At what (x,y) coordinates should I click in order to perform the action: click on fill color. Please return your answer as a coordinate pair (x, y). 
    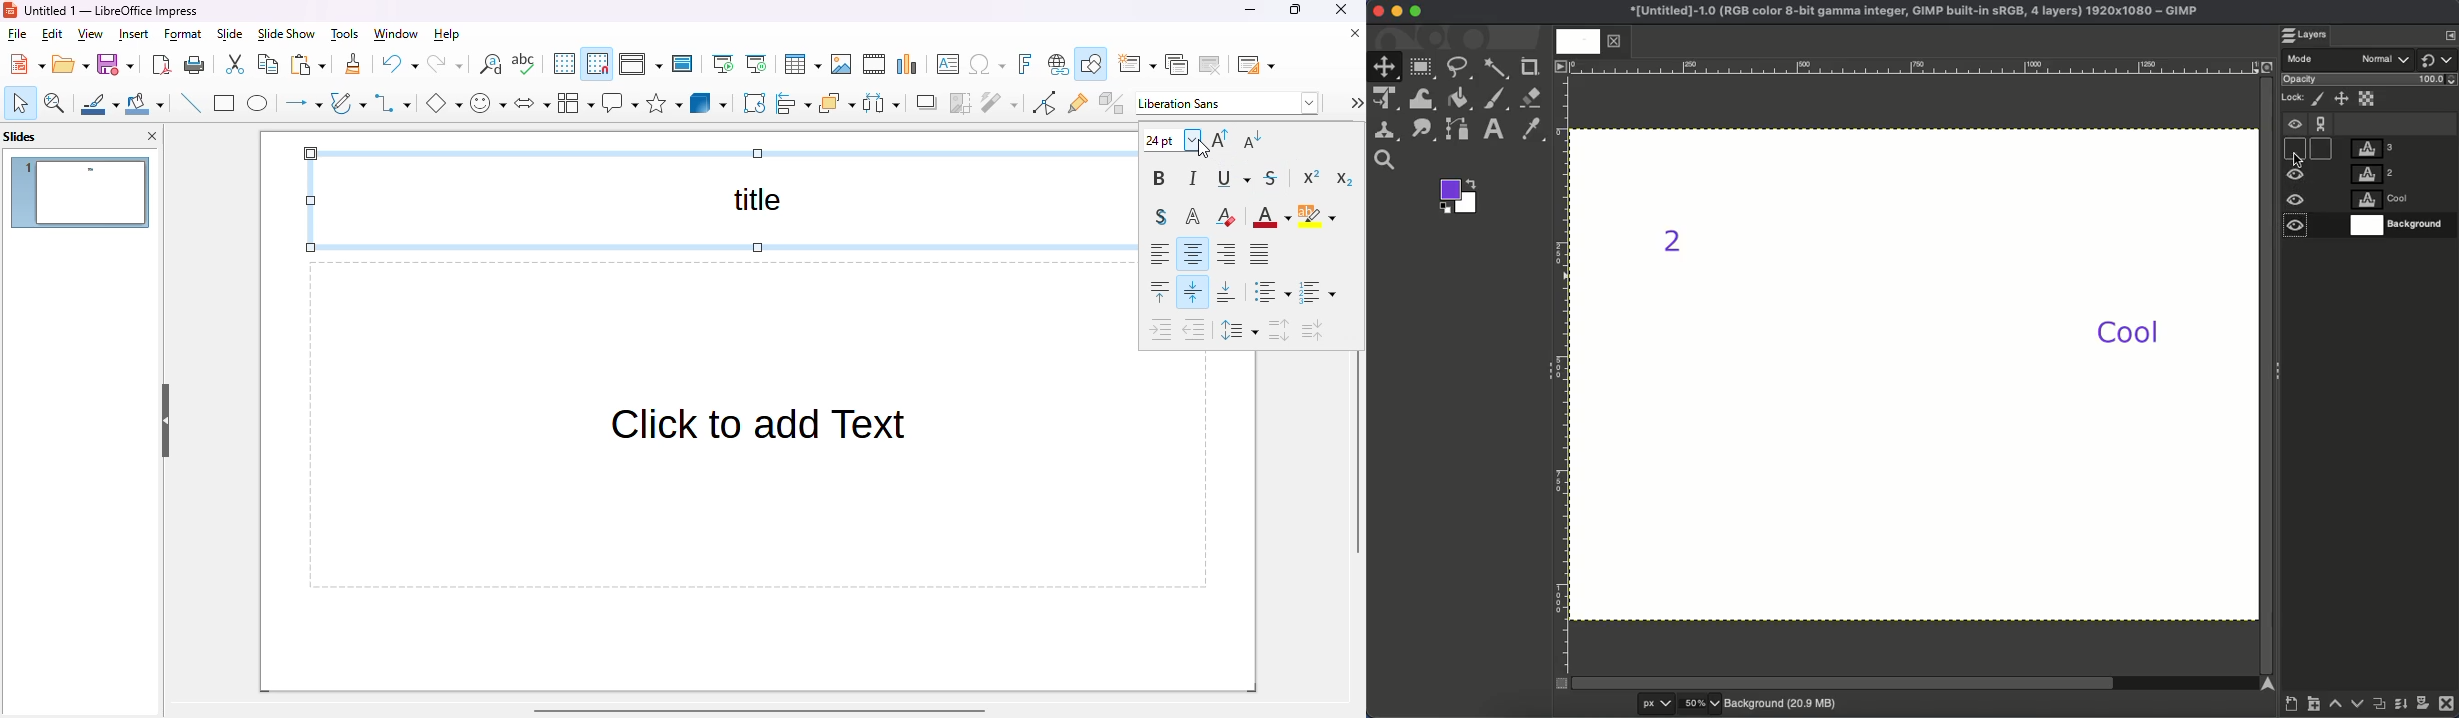
    Looking at the image, I should click on (145, 103).